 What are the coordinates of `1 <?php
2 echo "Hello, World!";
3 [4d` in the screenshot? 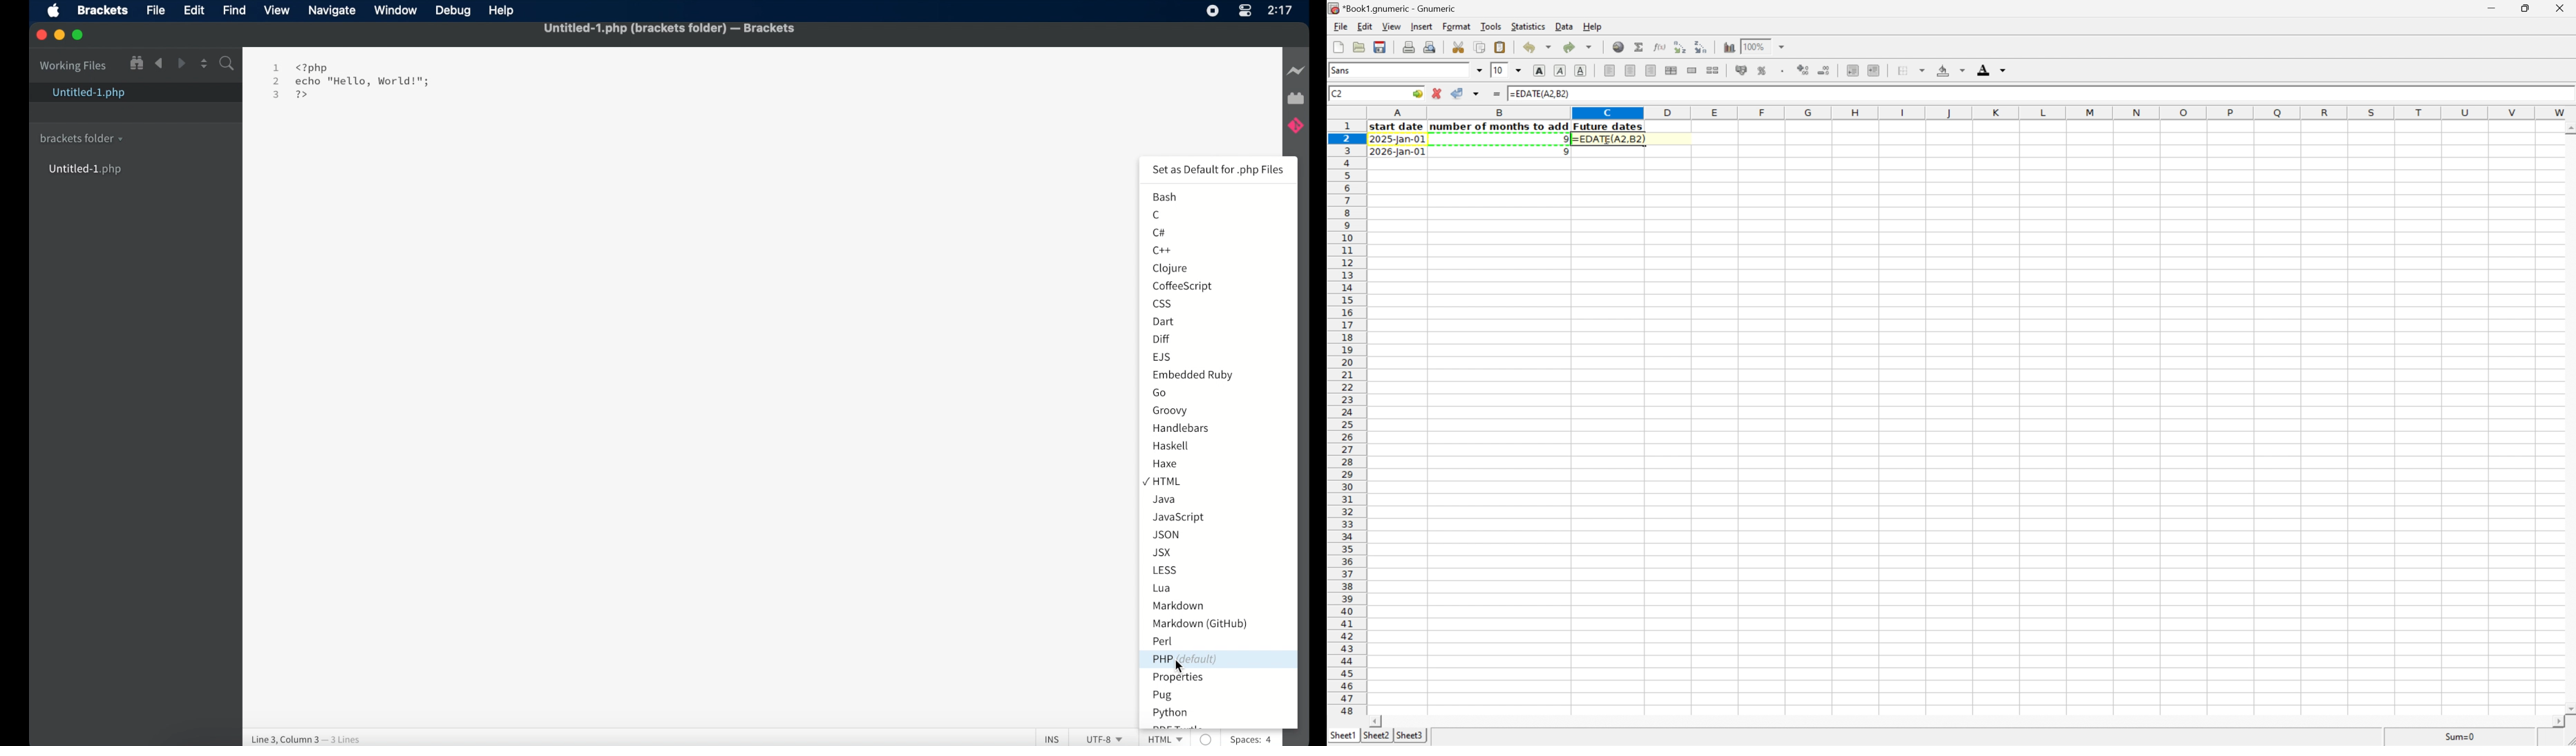 It's located at (352, 80).